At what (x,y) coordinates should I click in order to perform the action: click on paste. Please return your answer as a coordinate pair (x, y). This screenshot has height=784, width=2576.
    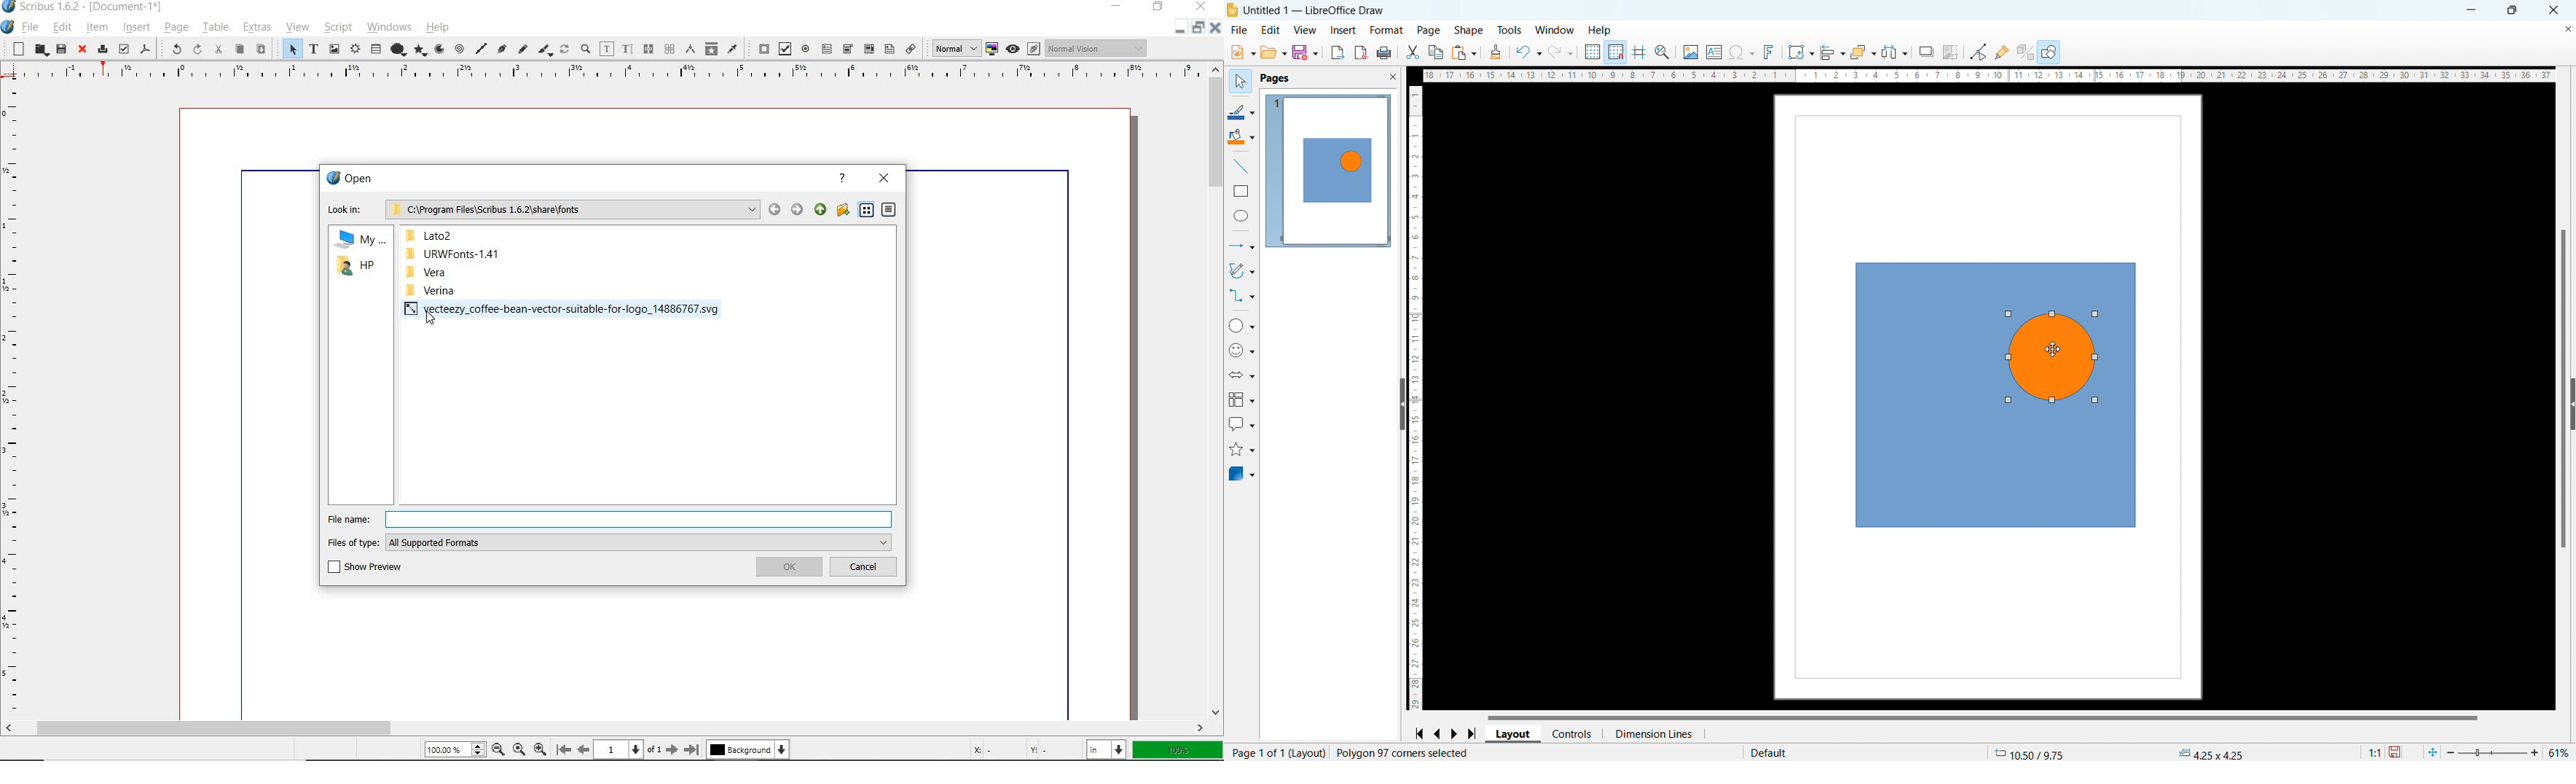
    Looking at the image, I should click on (260, 48).